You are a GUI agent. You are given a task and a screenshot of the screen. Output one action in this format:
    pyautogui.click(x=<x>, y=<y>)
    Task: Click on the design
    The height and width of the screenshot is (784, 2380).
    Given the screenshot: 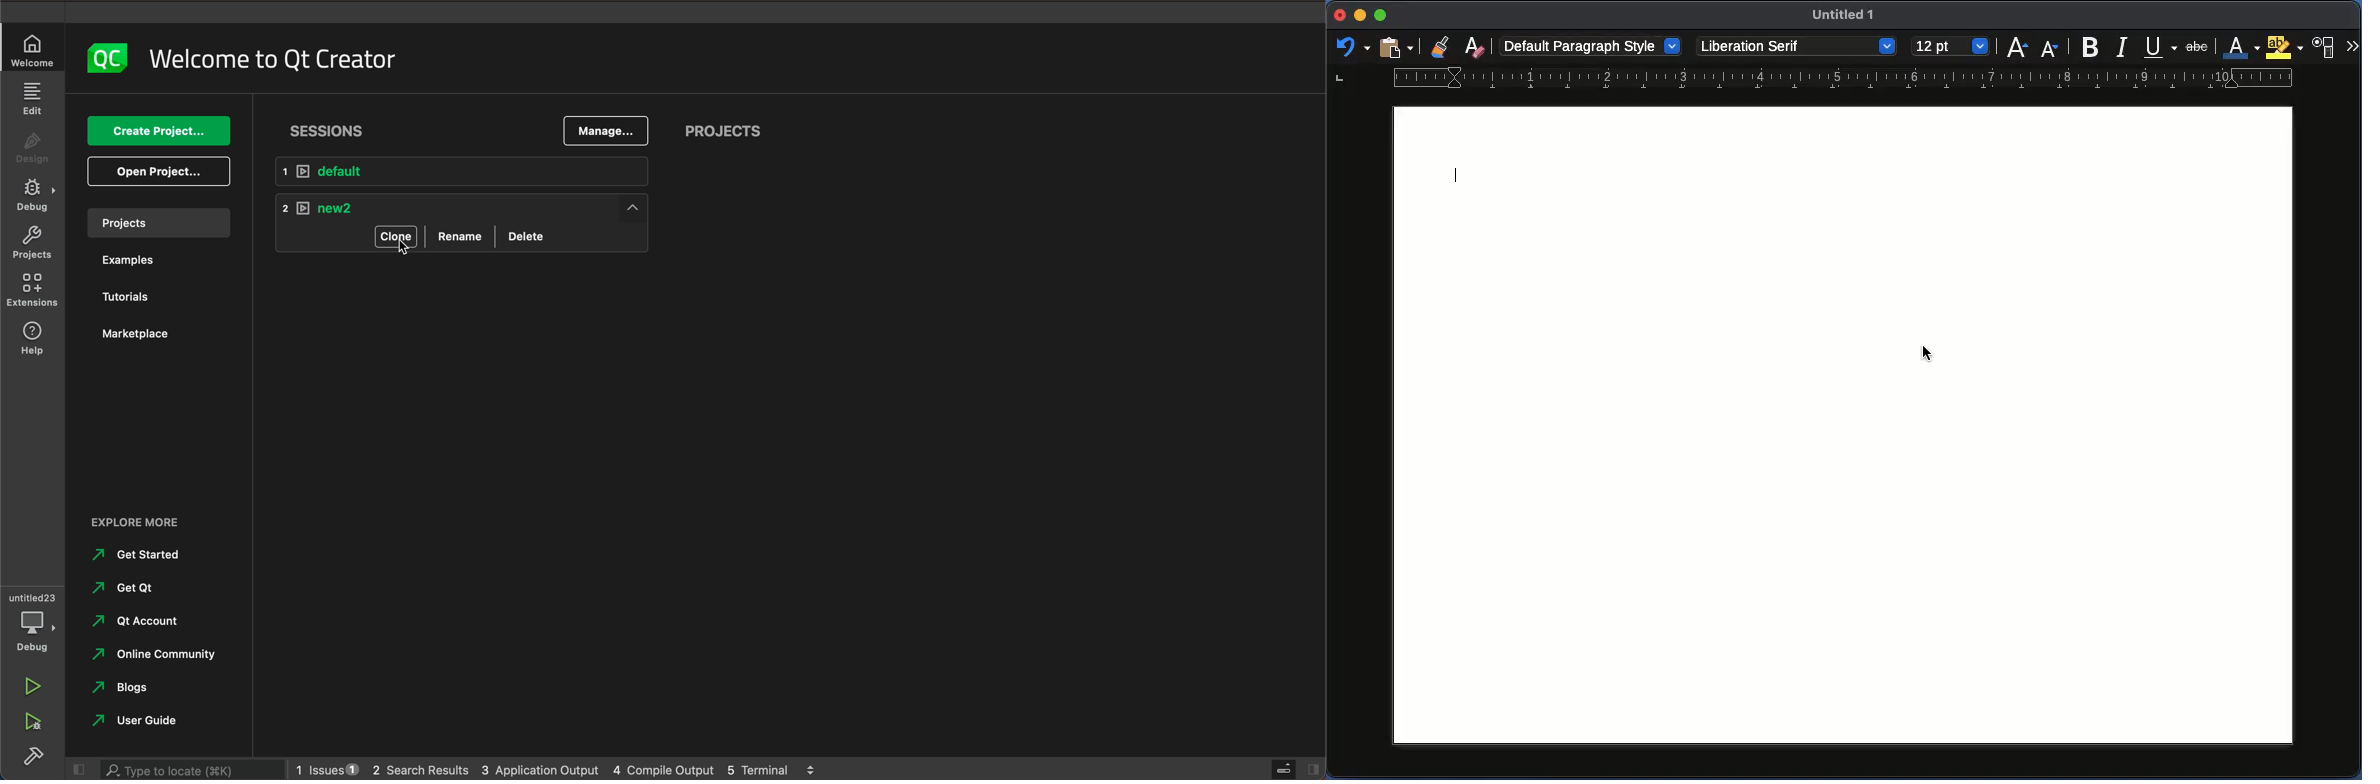 What is the action you would take?
    pyautogui.click(x=34, y=149)
    